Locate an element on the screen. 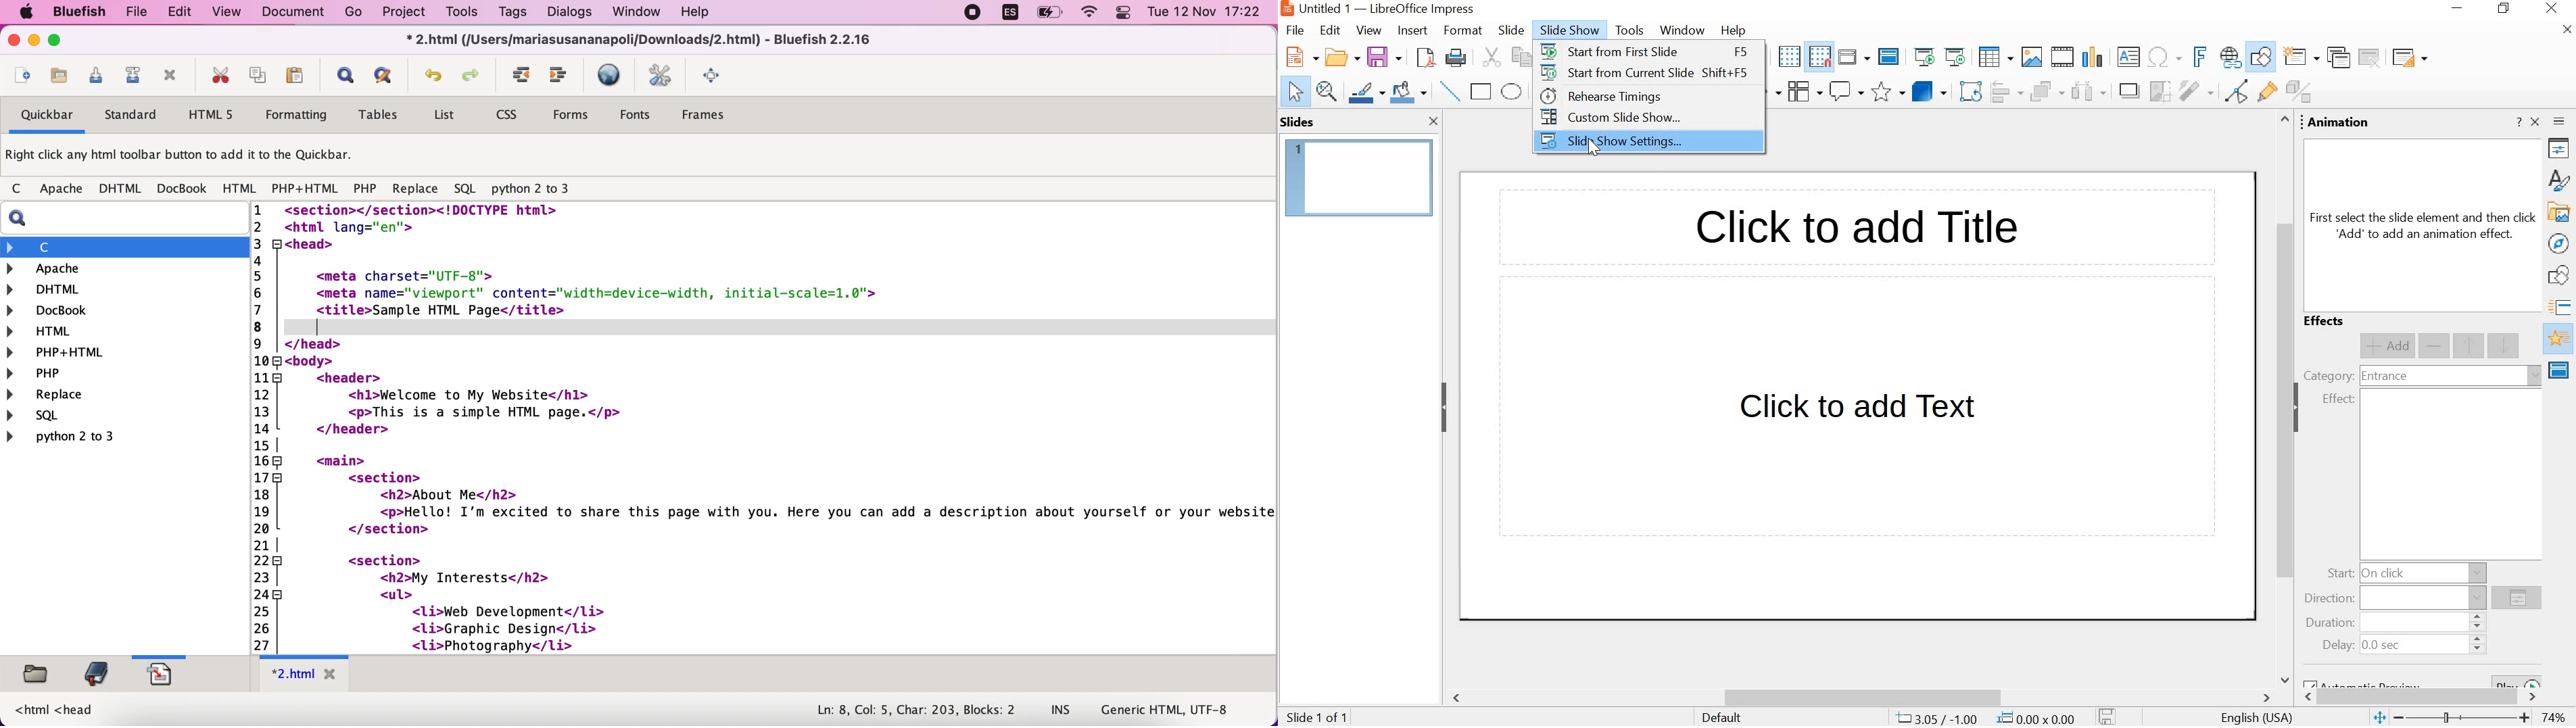  insert line is located at coordinates (1450, 91).